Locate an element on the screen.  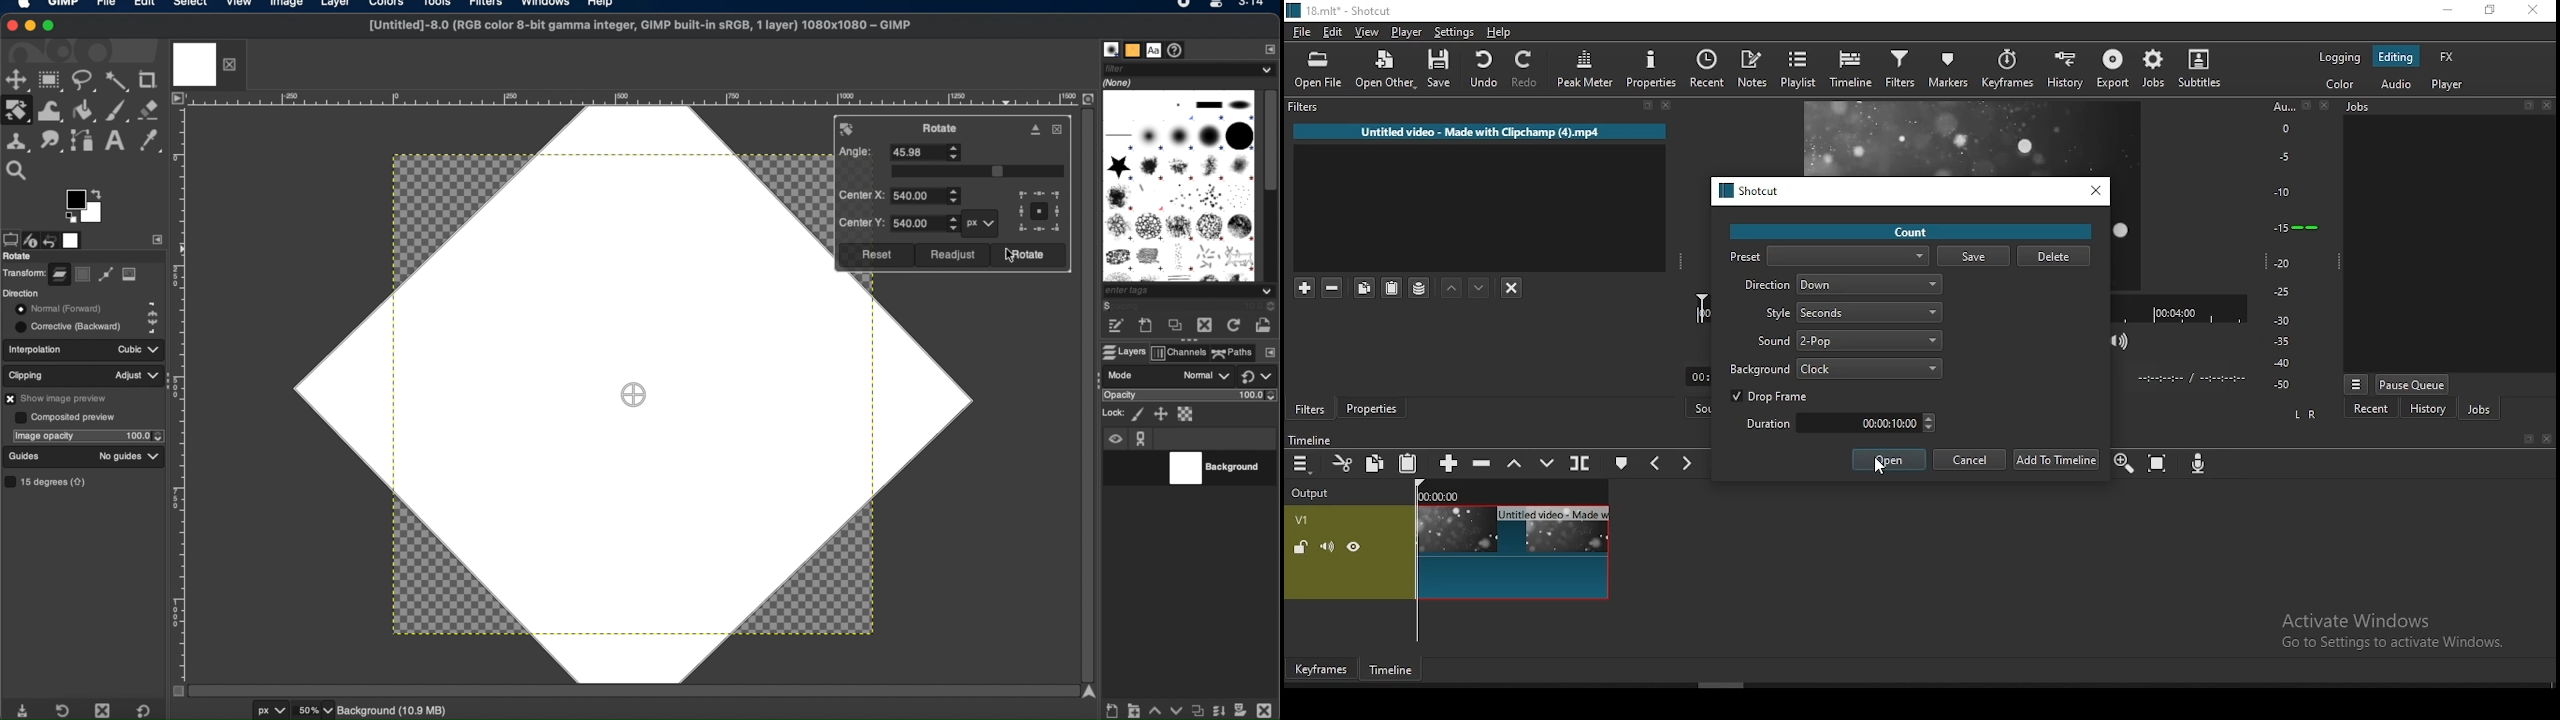
px is located at coordinates (978, 223).